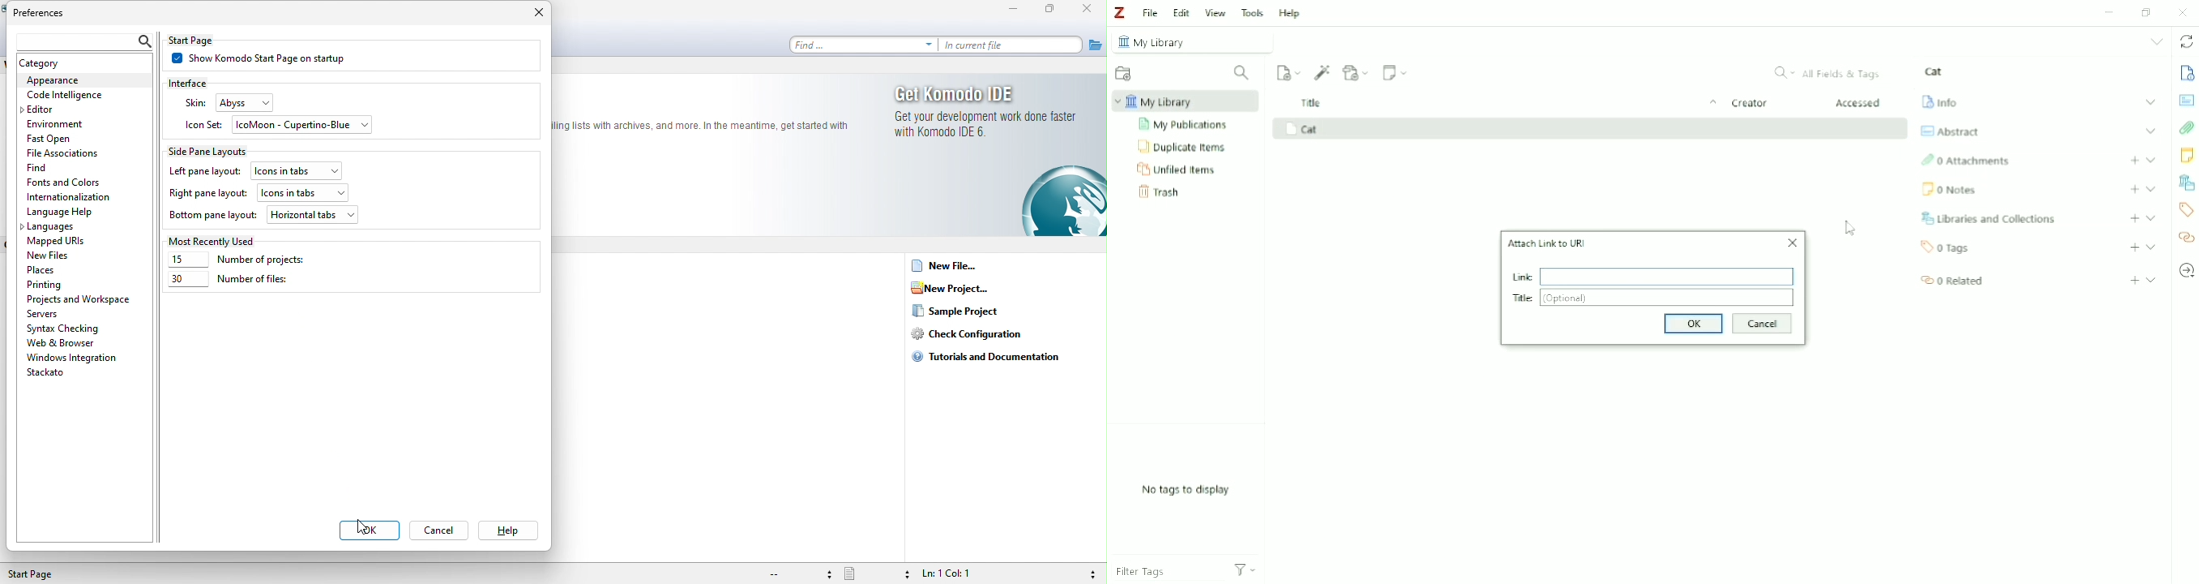 Image resolution: width=2212 pixels, height=588 pixels. Describe the element at coordinates (1178, 168) in the screenshot. I see `Unfiled Items` at that location.